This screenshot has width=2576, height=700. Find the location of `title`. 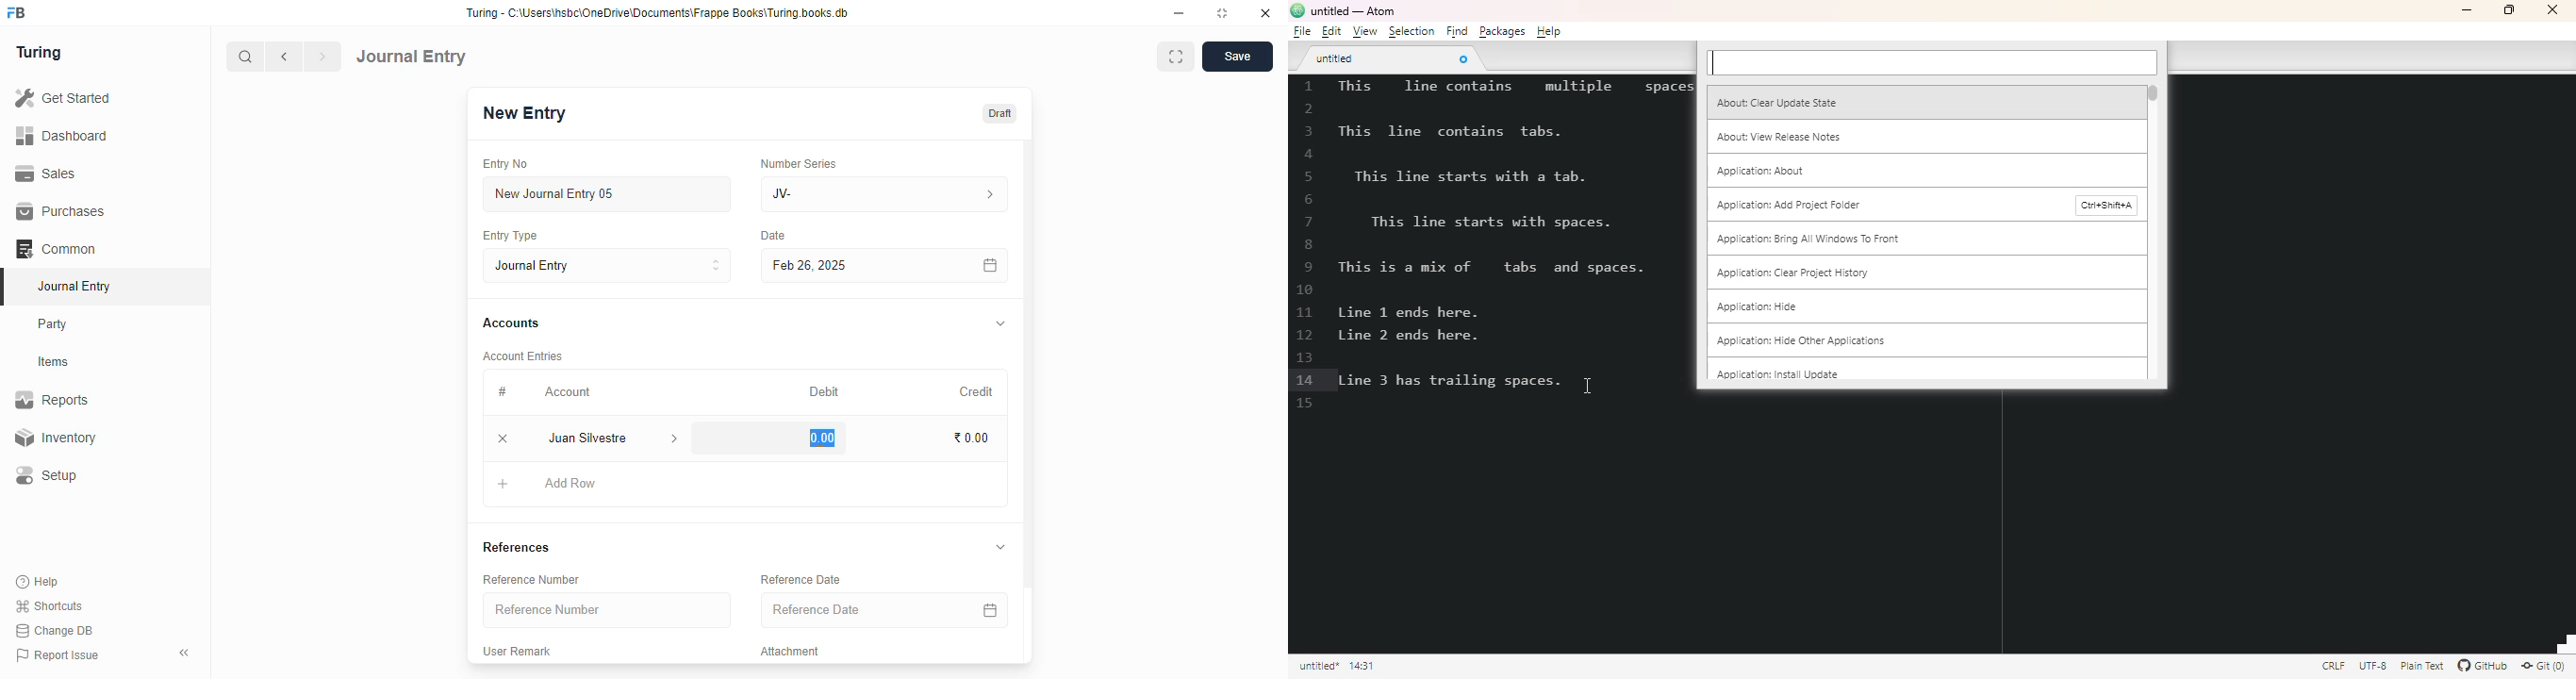

title is located at coordinates (1353, 11).